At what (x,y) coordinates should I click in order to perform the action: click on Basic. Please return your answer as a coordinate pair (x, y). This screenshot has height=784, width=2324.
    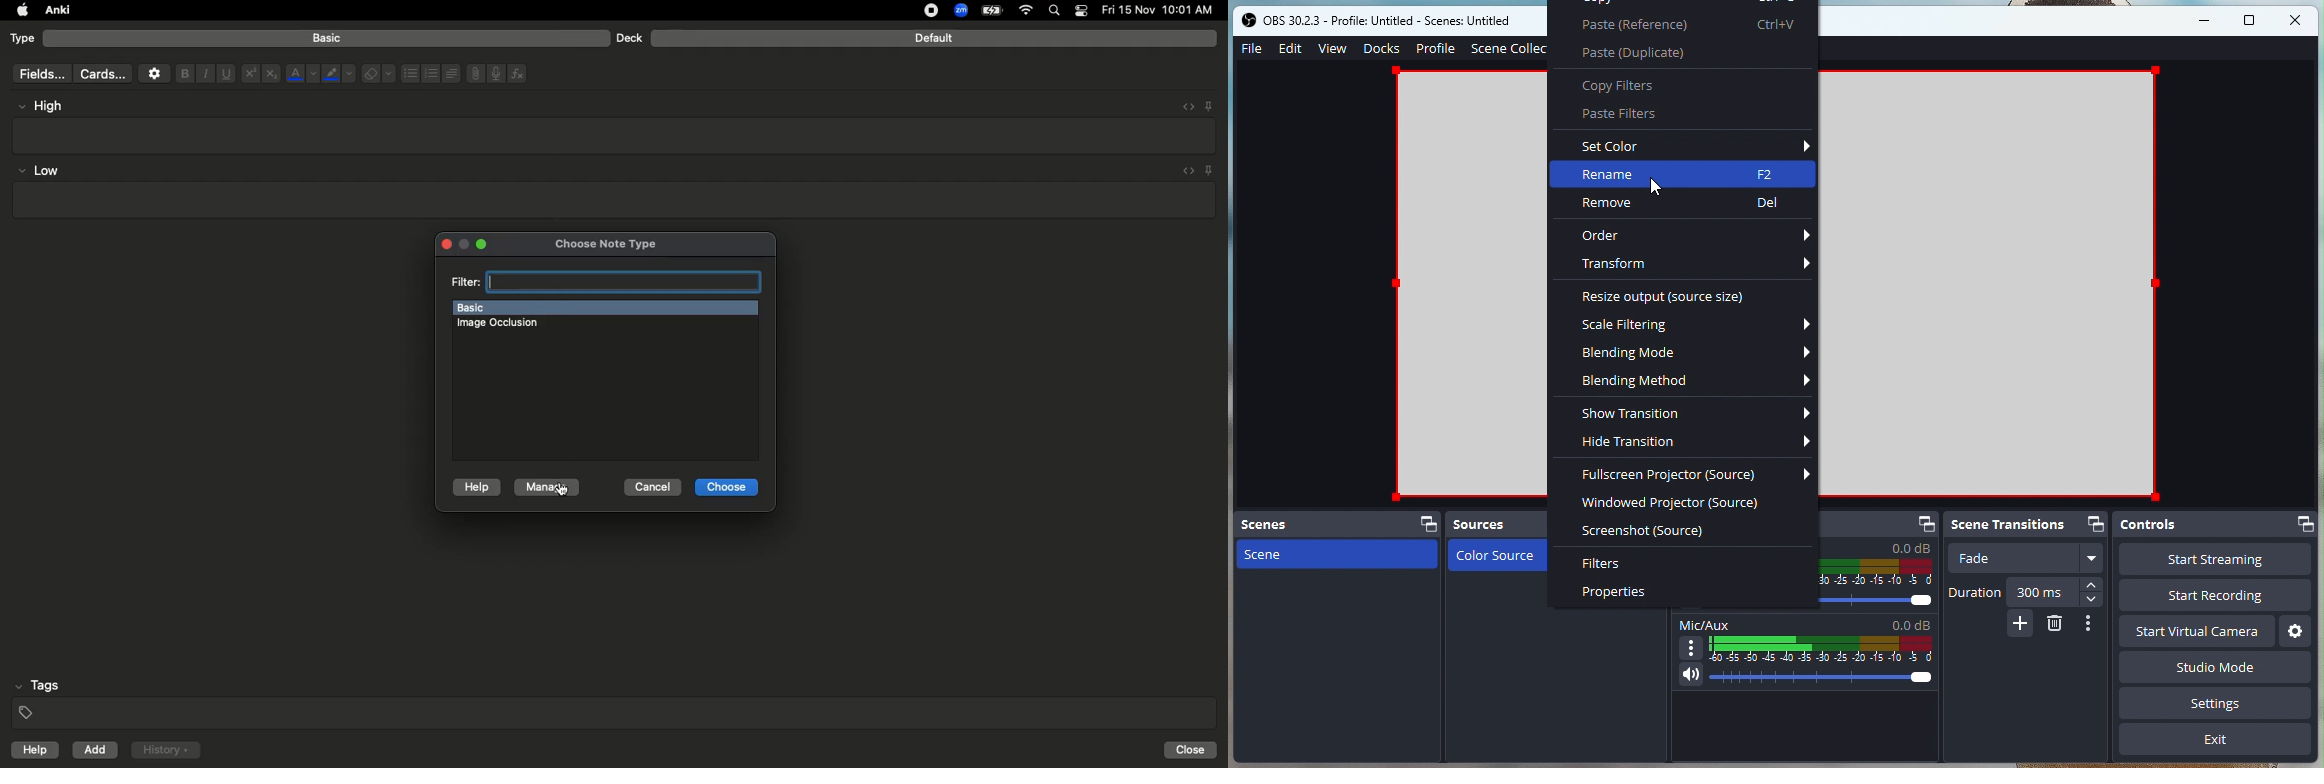
    Looking at the image, I should click on (328, 38).